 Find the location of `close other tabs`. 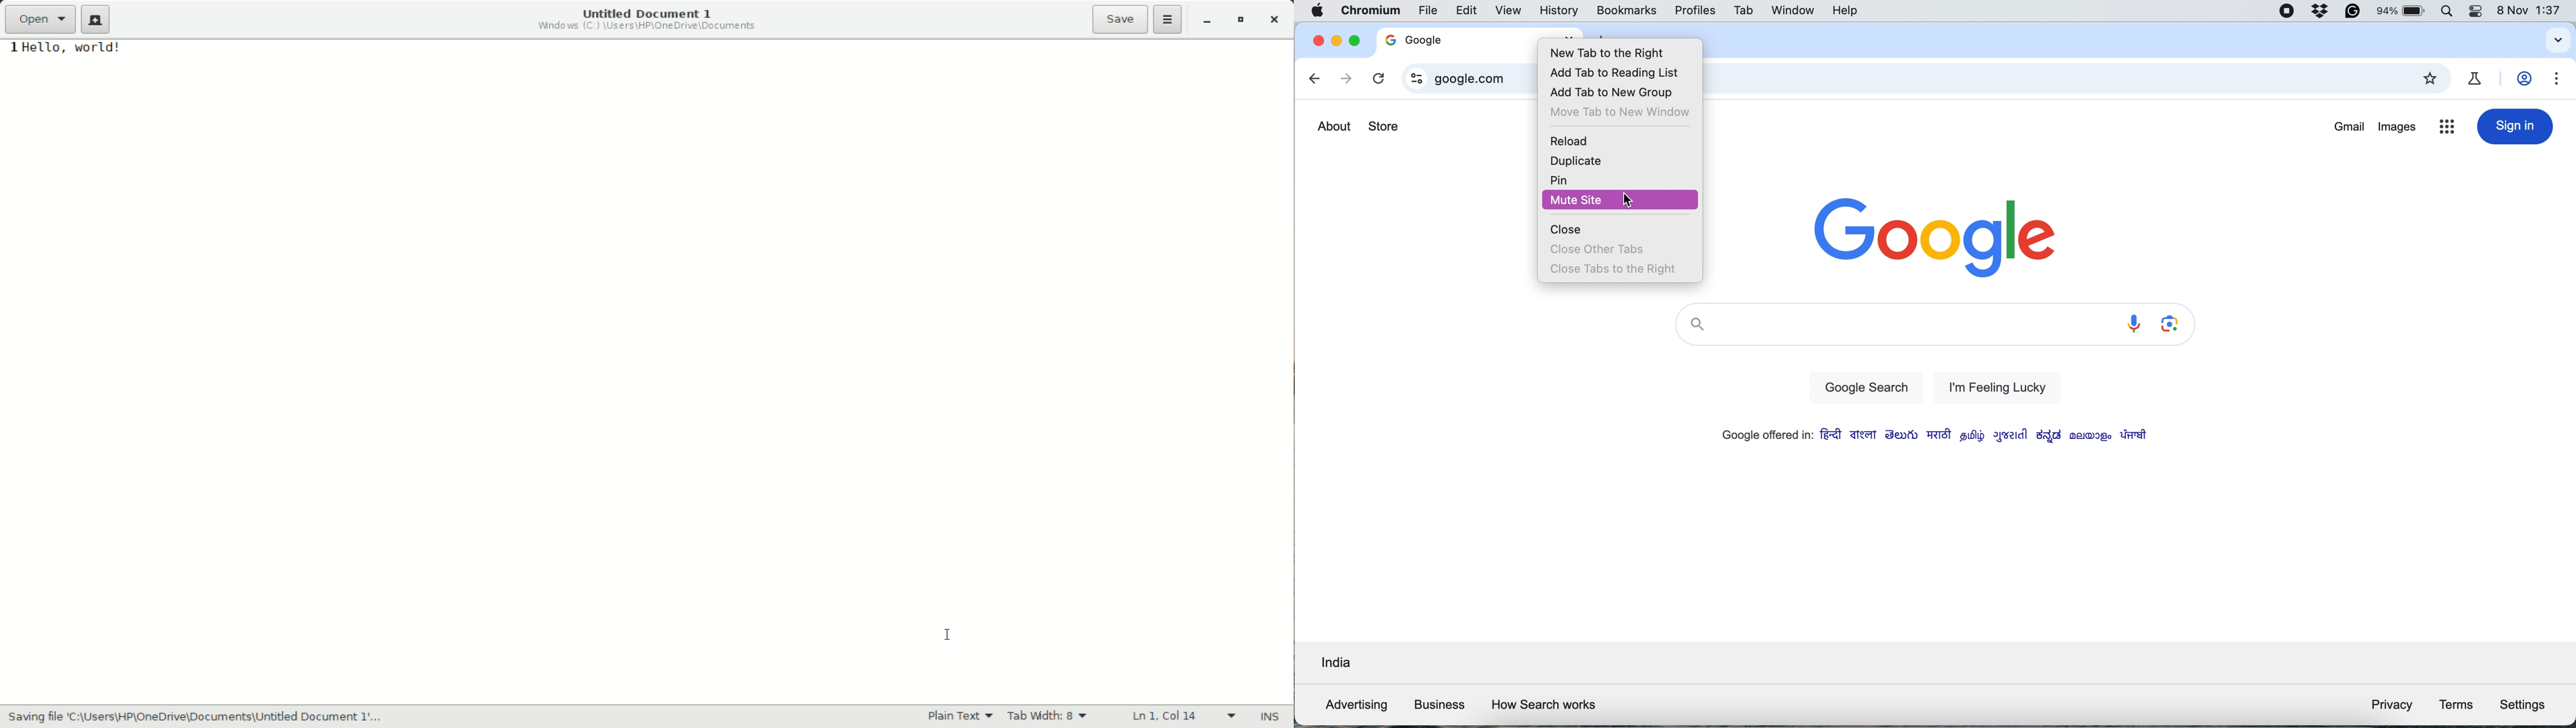

close other tabs is located at coordinates (1597, 247).